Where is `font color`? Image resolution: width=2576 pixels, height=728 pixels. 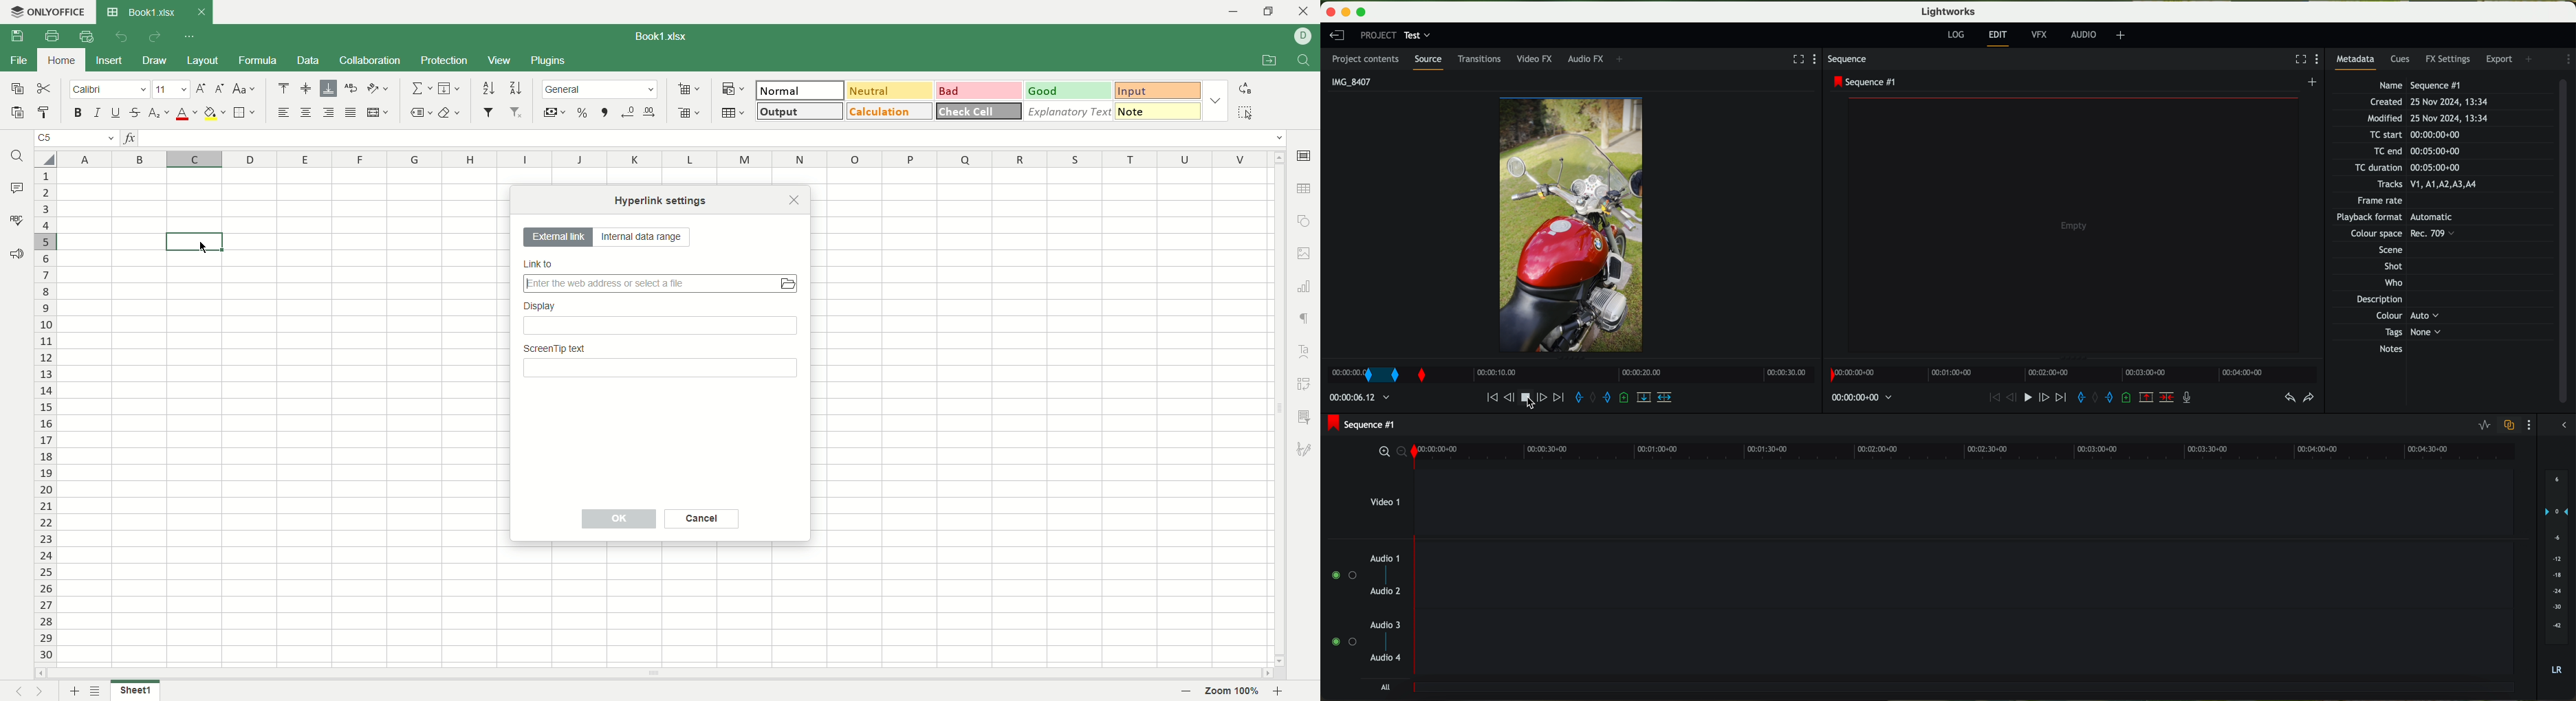
font color is located at coordinates (184, 115).